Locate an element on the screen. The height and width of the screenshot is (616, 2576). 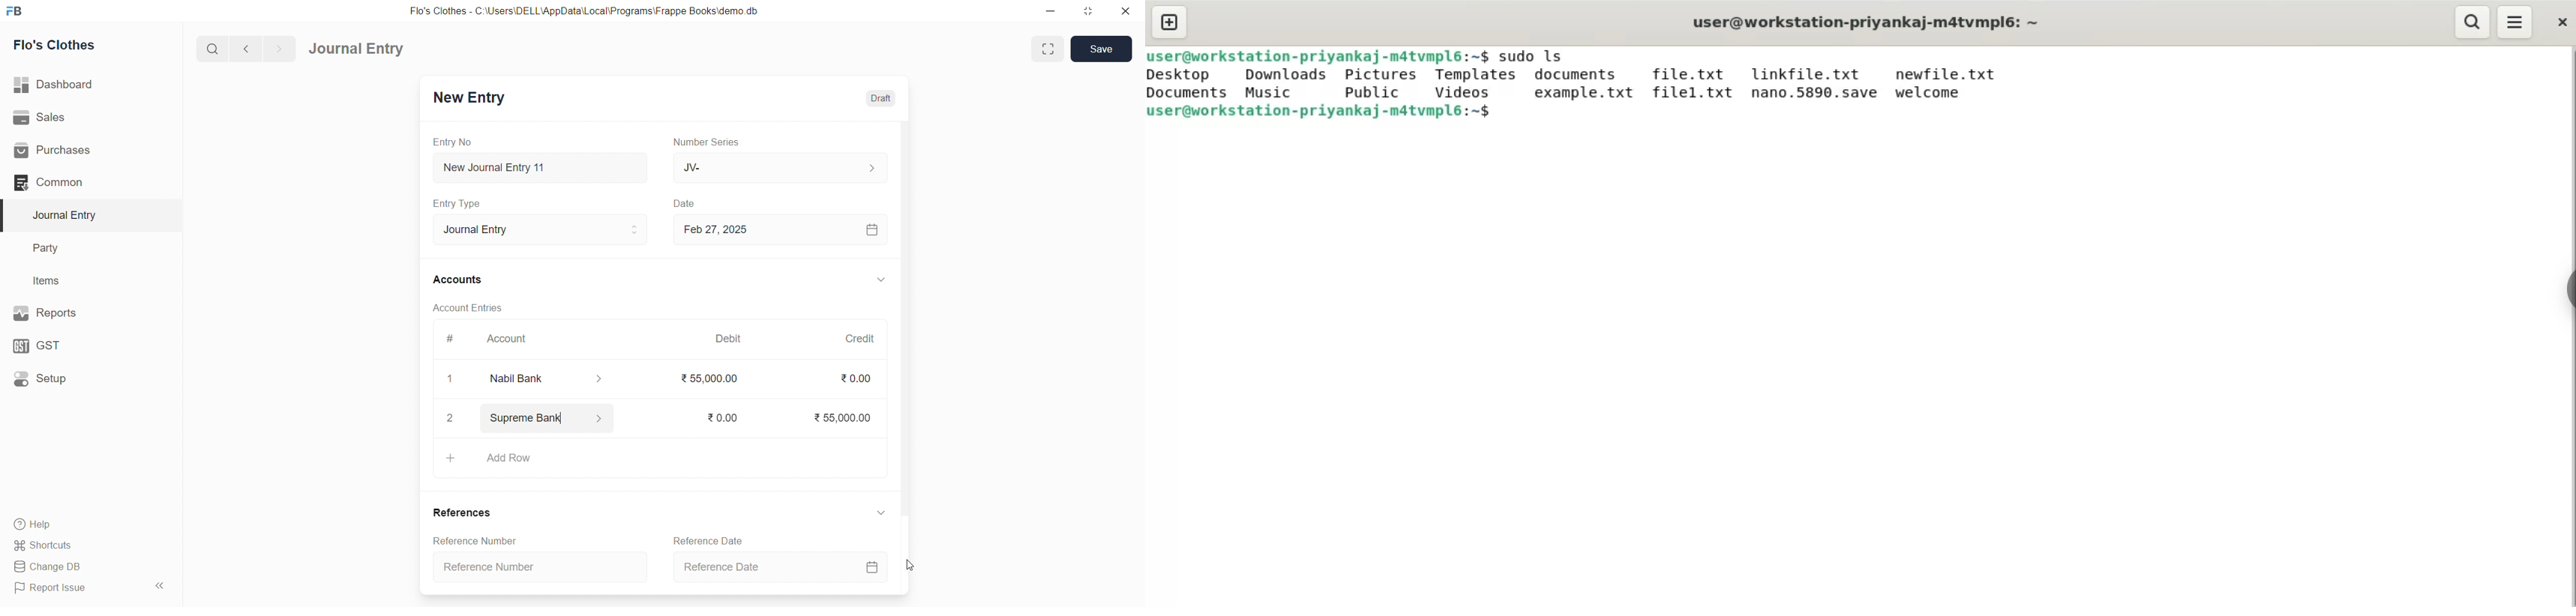
VERTICAL SCROLL BAR is located at coordinates (903, 357).